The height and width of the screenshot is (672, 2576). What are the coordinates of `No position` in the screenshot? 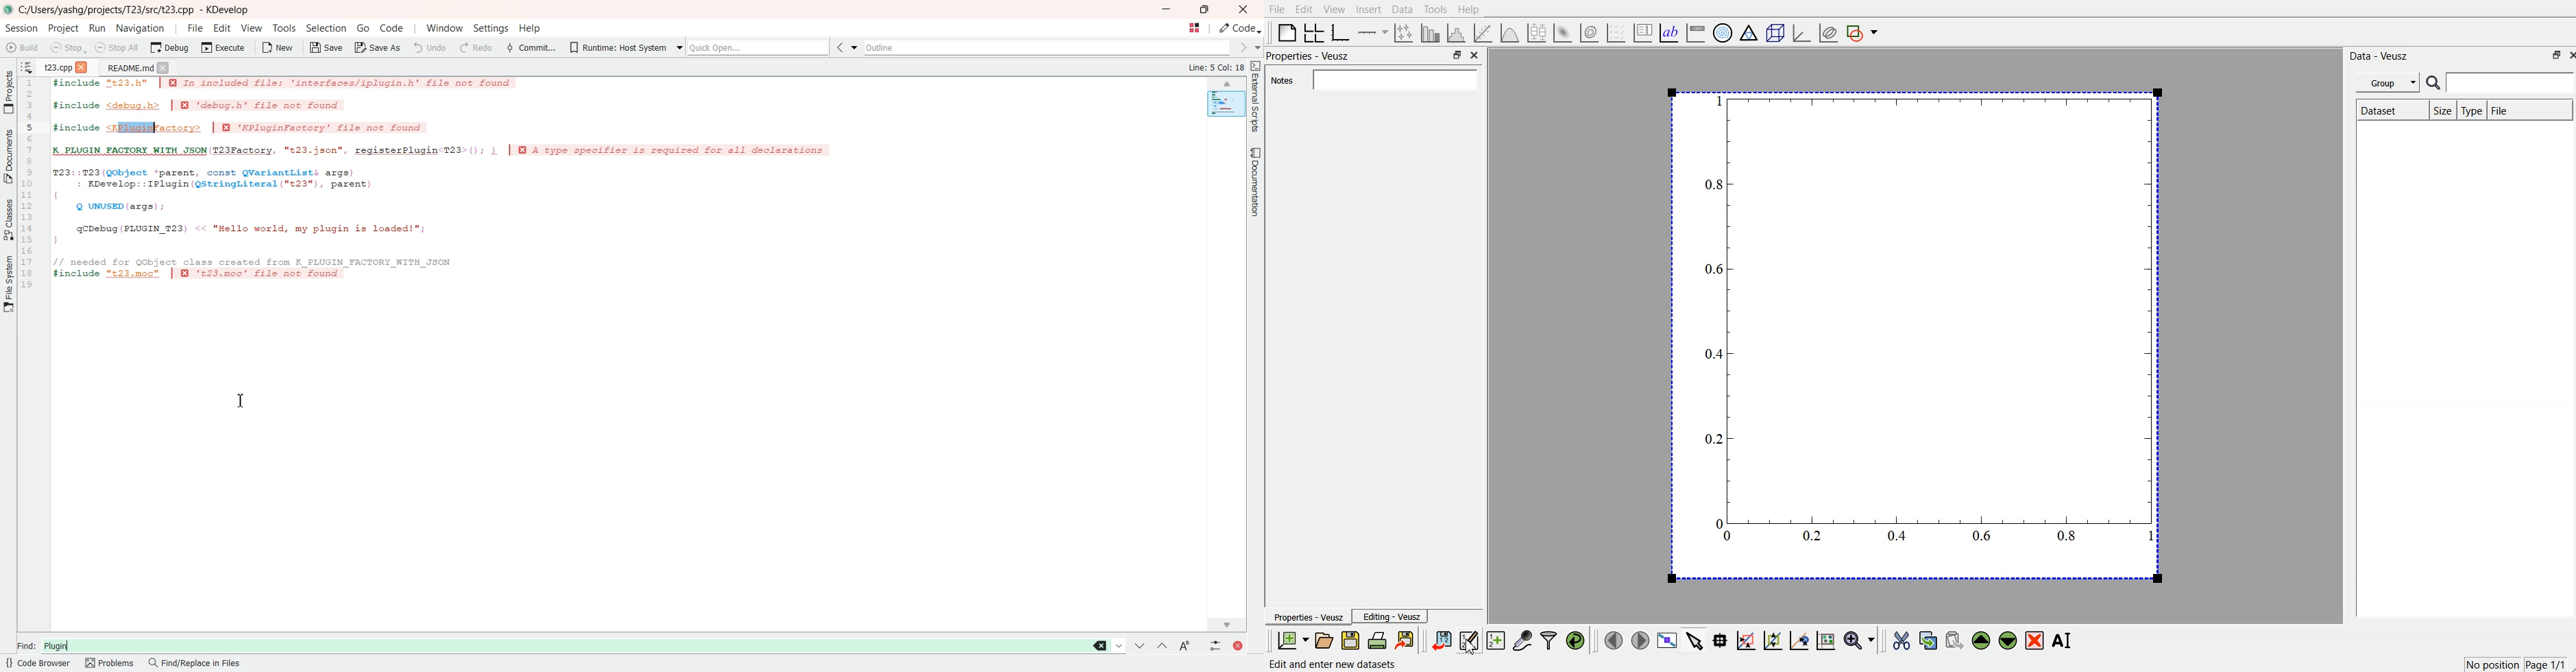 It's located at (2490, 666).